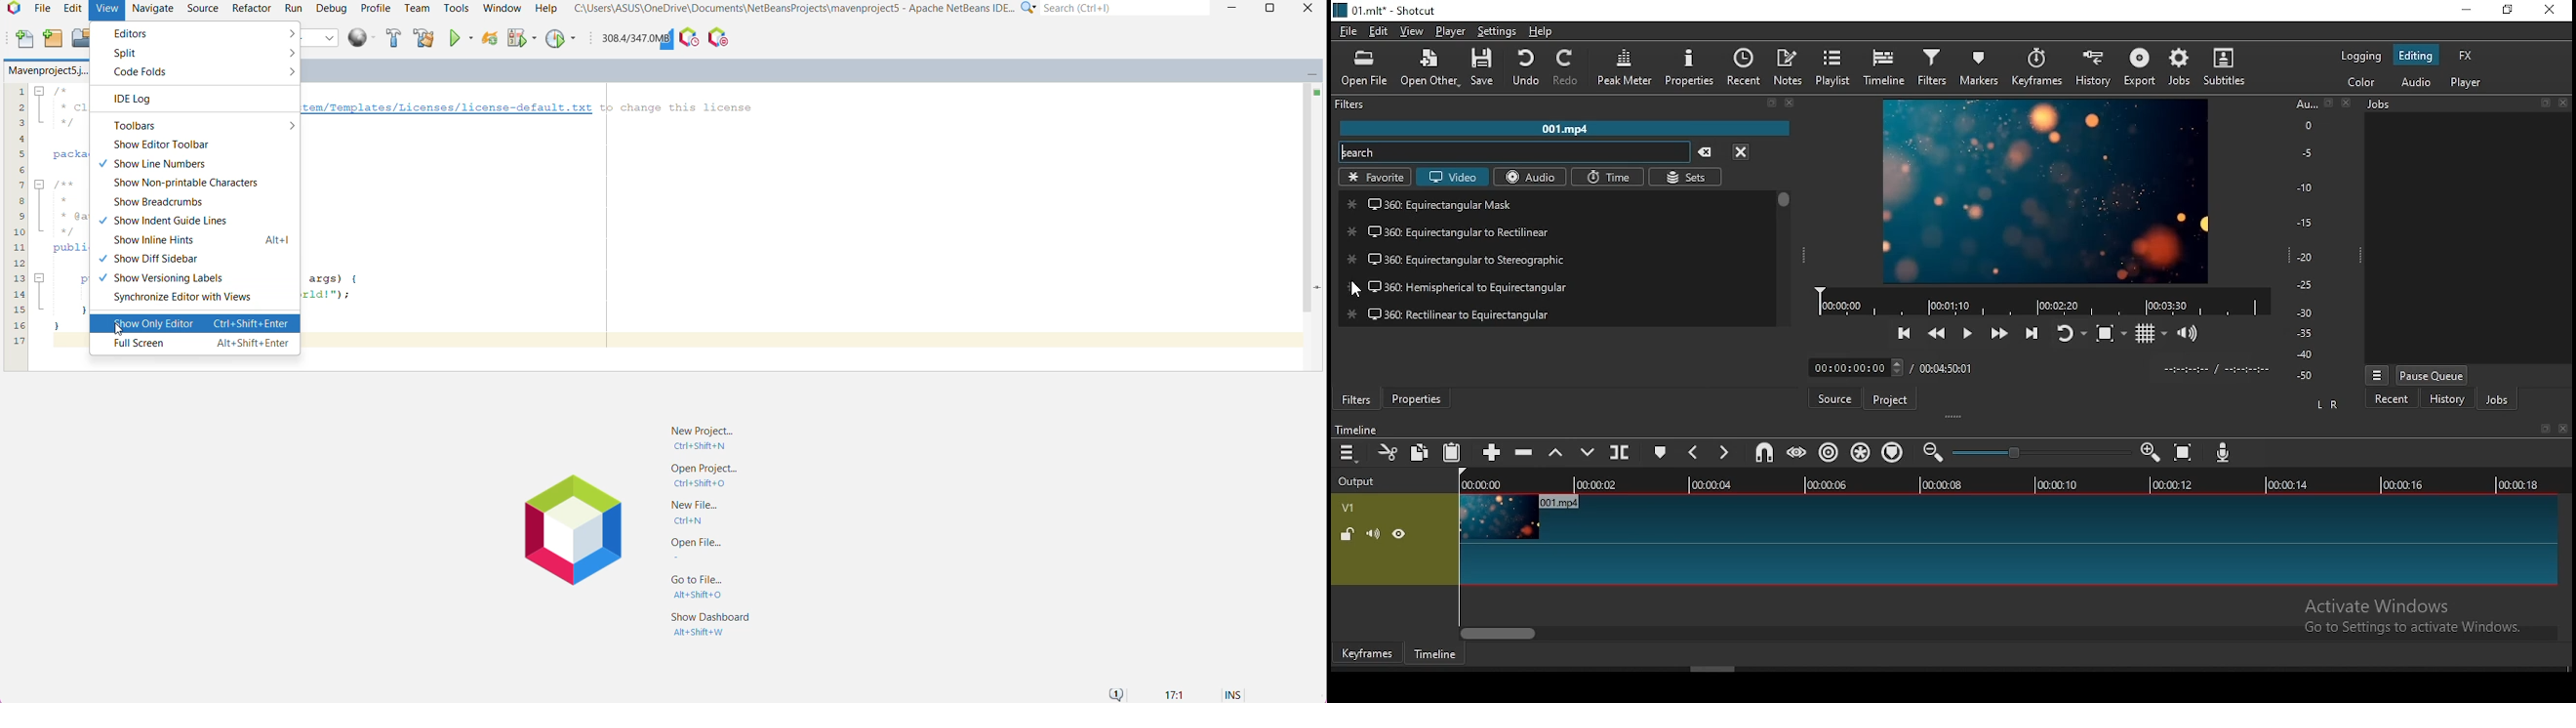 Image resolution: width=2576 pixels, height=728 pixels. What do you see at coordinates (1356, 105) in the screenshot?
I see `Filters` at bounding box center [1356, 105].